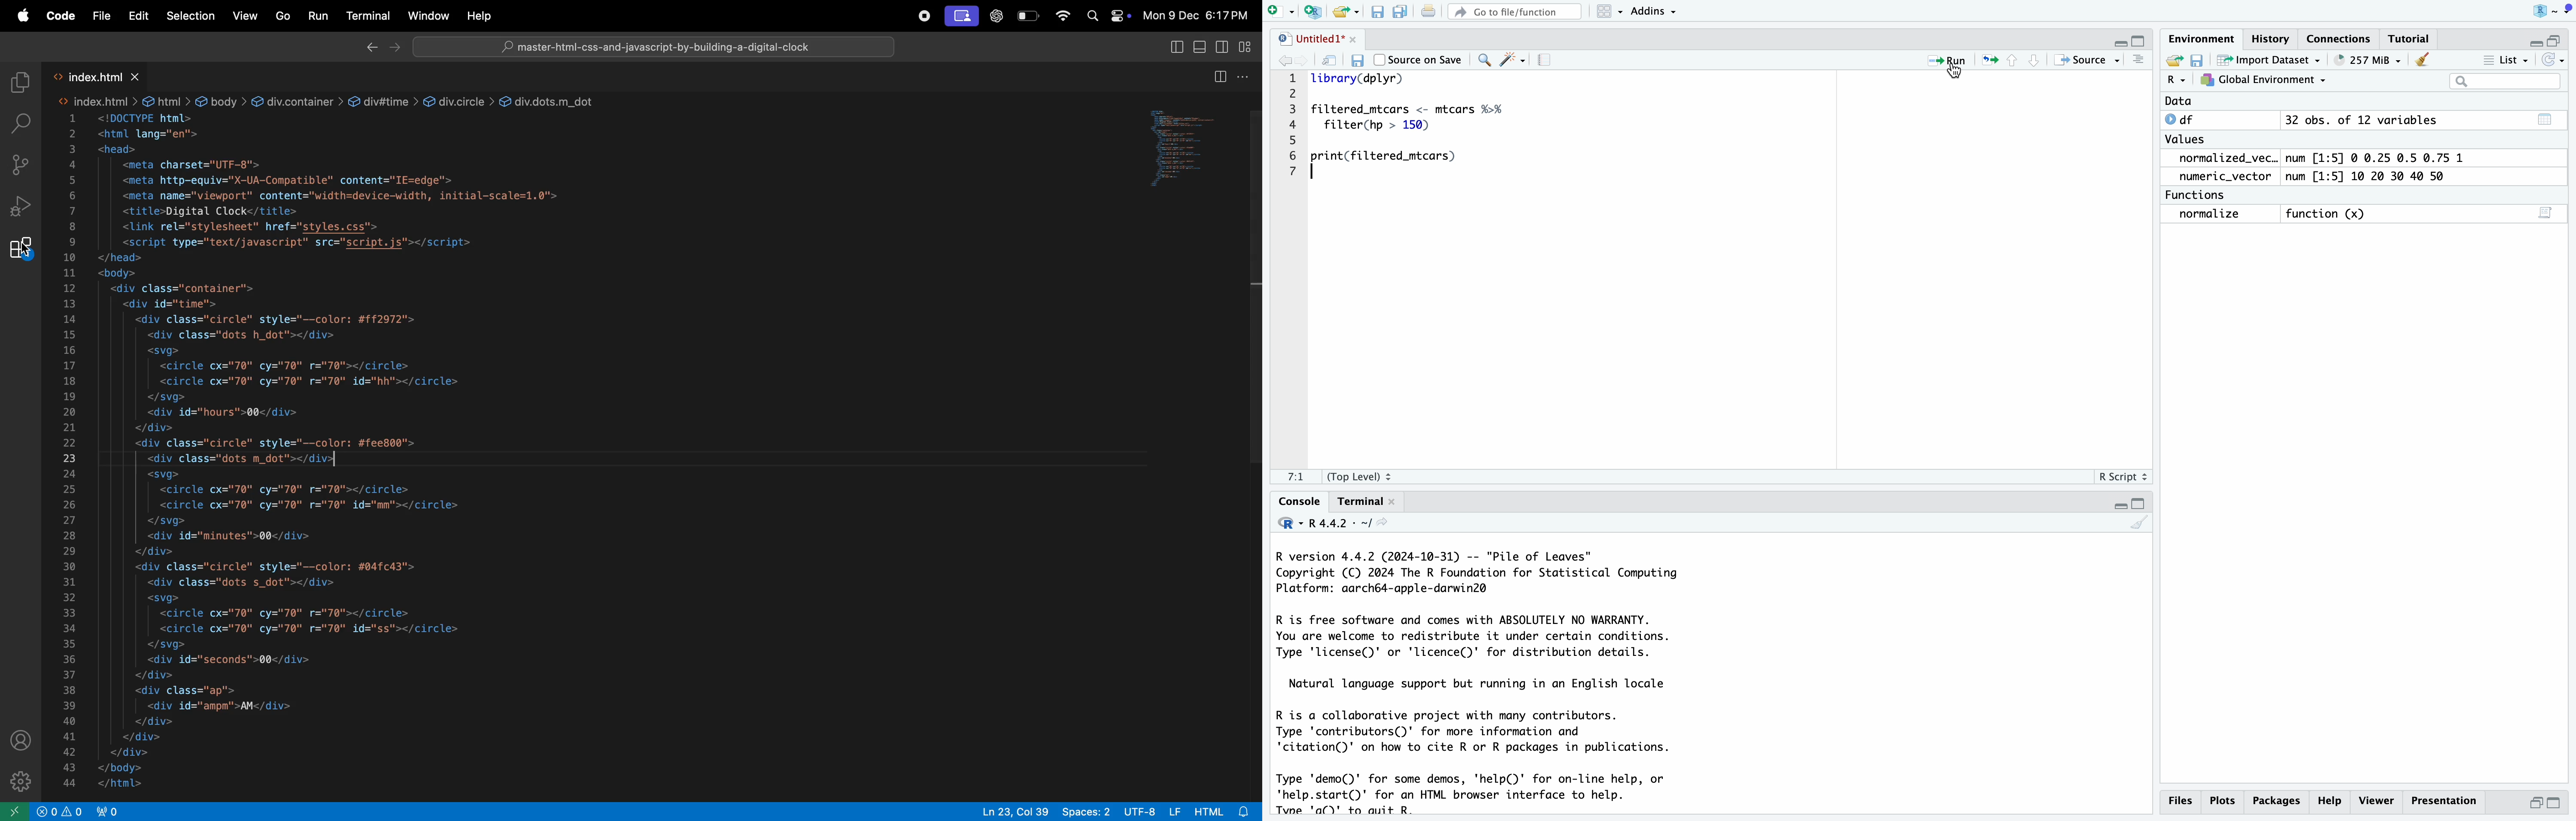  Describe the element at coordinates (100, 13) in the screenshot. I see `file` at that location.